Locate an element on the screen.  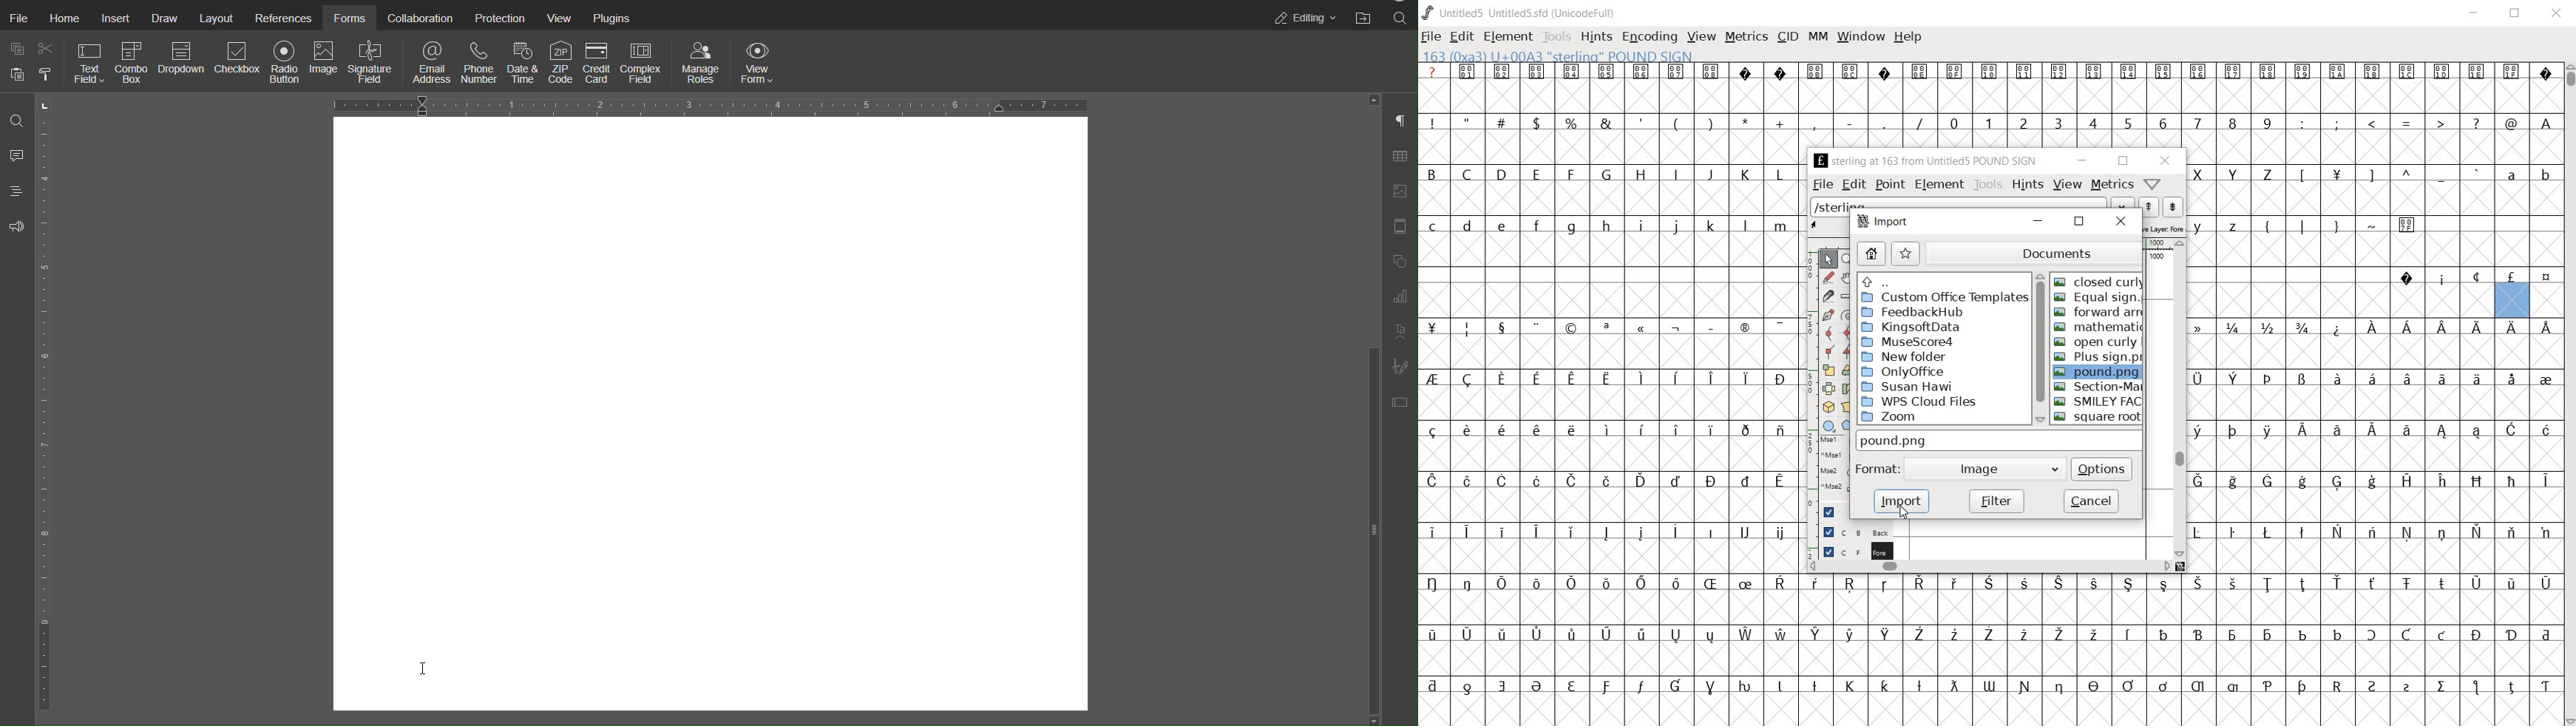
Symbol is located at coordinates (1780, 483).